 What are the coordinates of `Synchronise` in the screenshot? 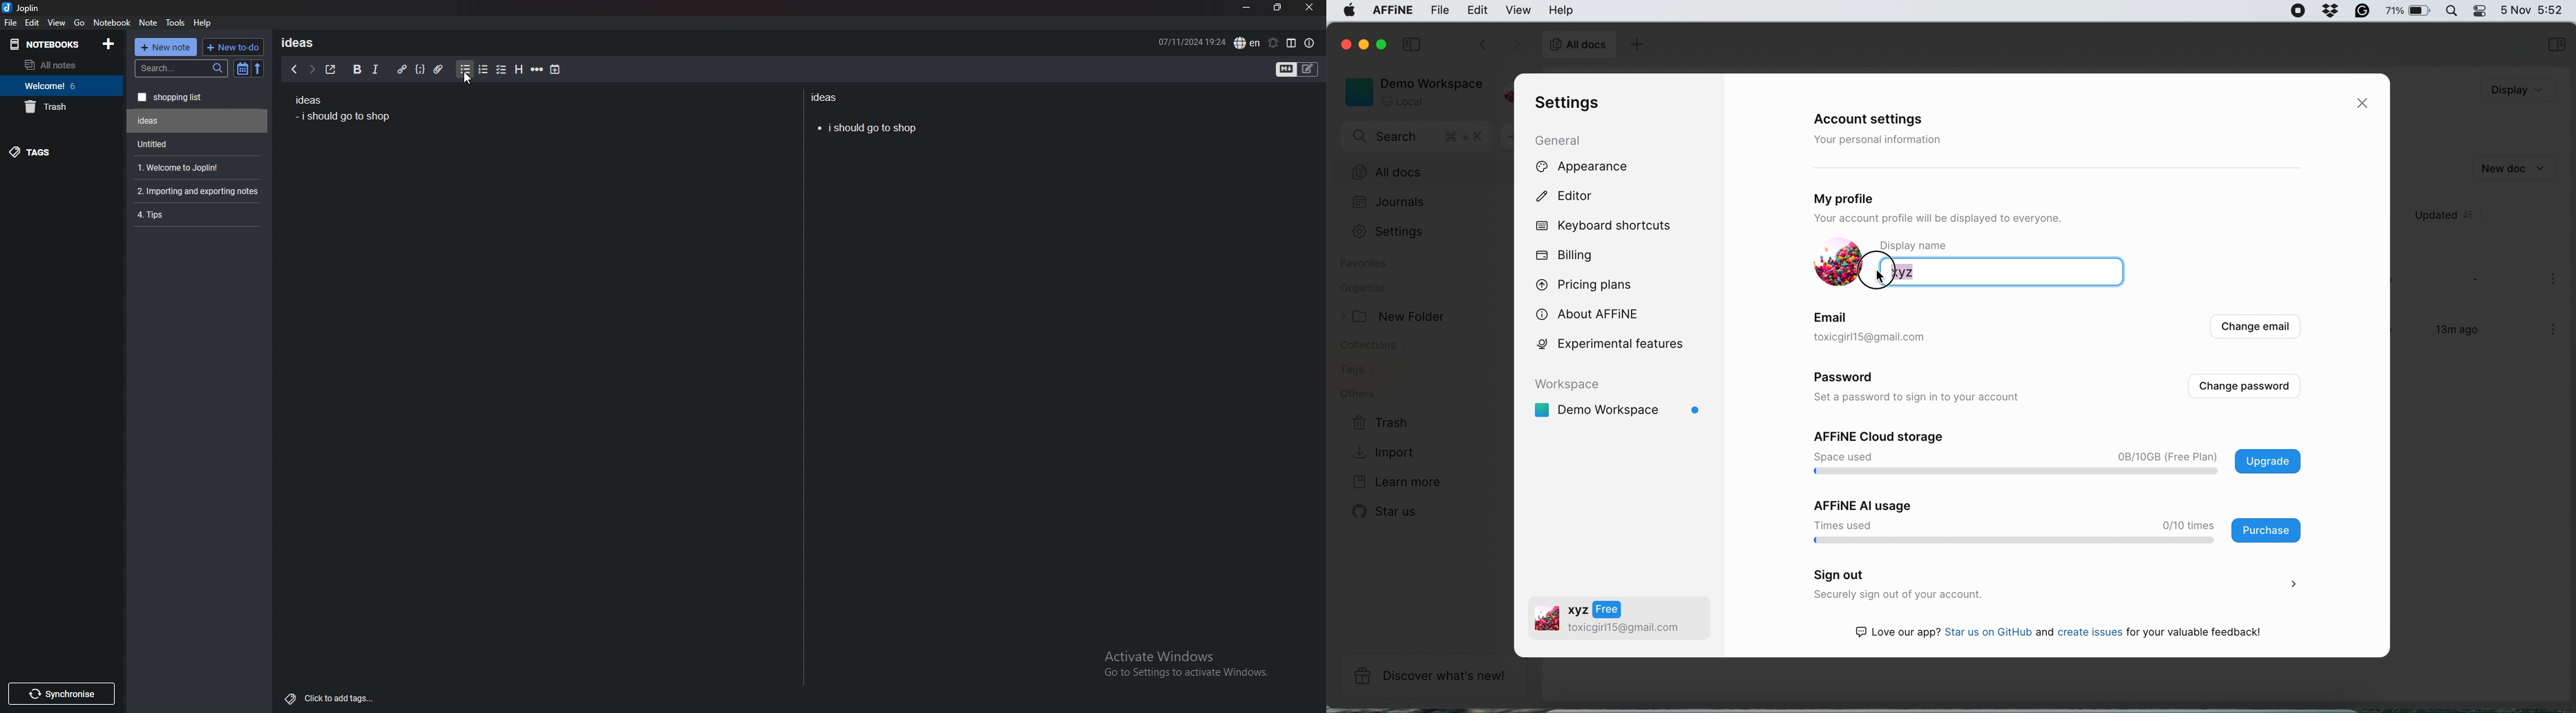 It's located at (61, 694).